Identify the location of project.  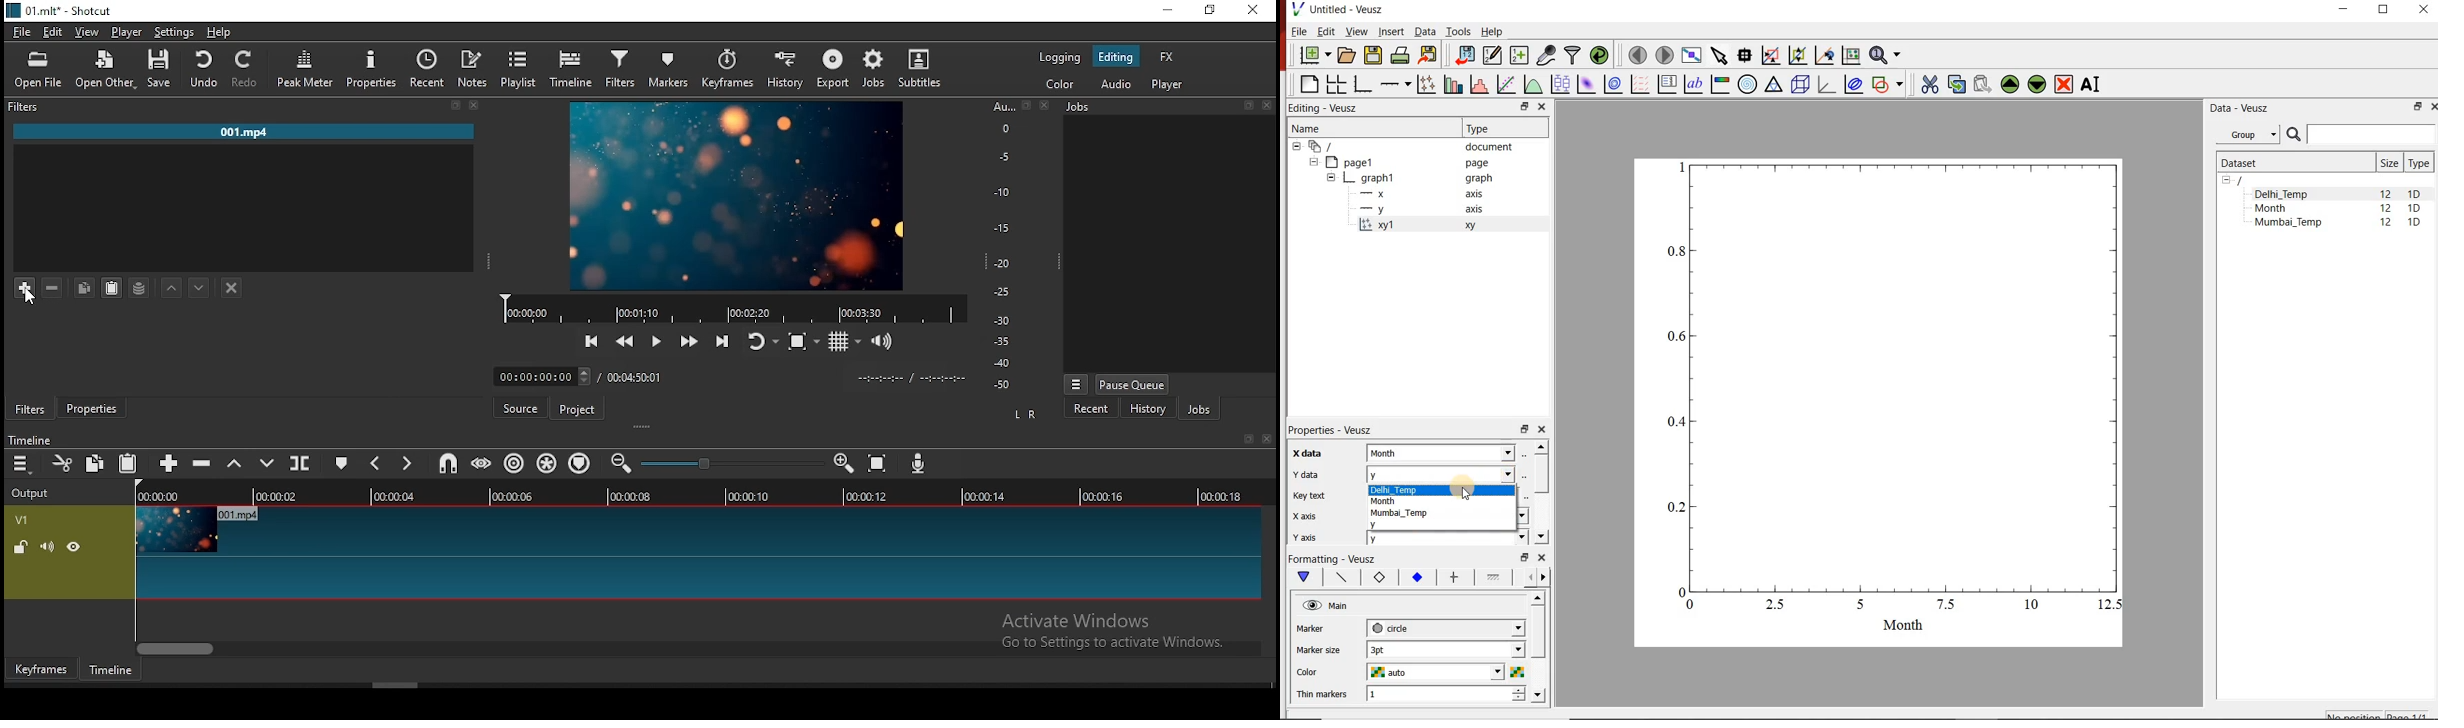
(579, 407).